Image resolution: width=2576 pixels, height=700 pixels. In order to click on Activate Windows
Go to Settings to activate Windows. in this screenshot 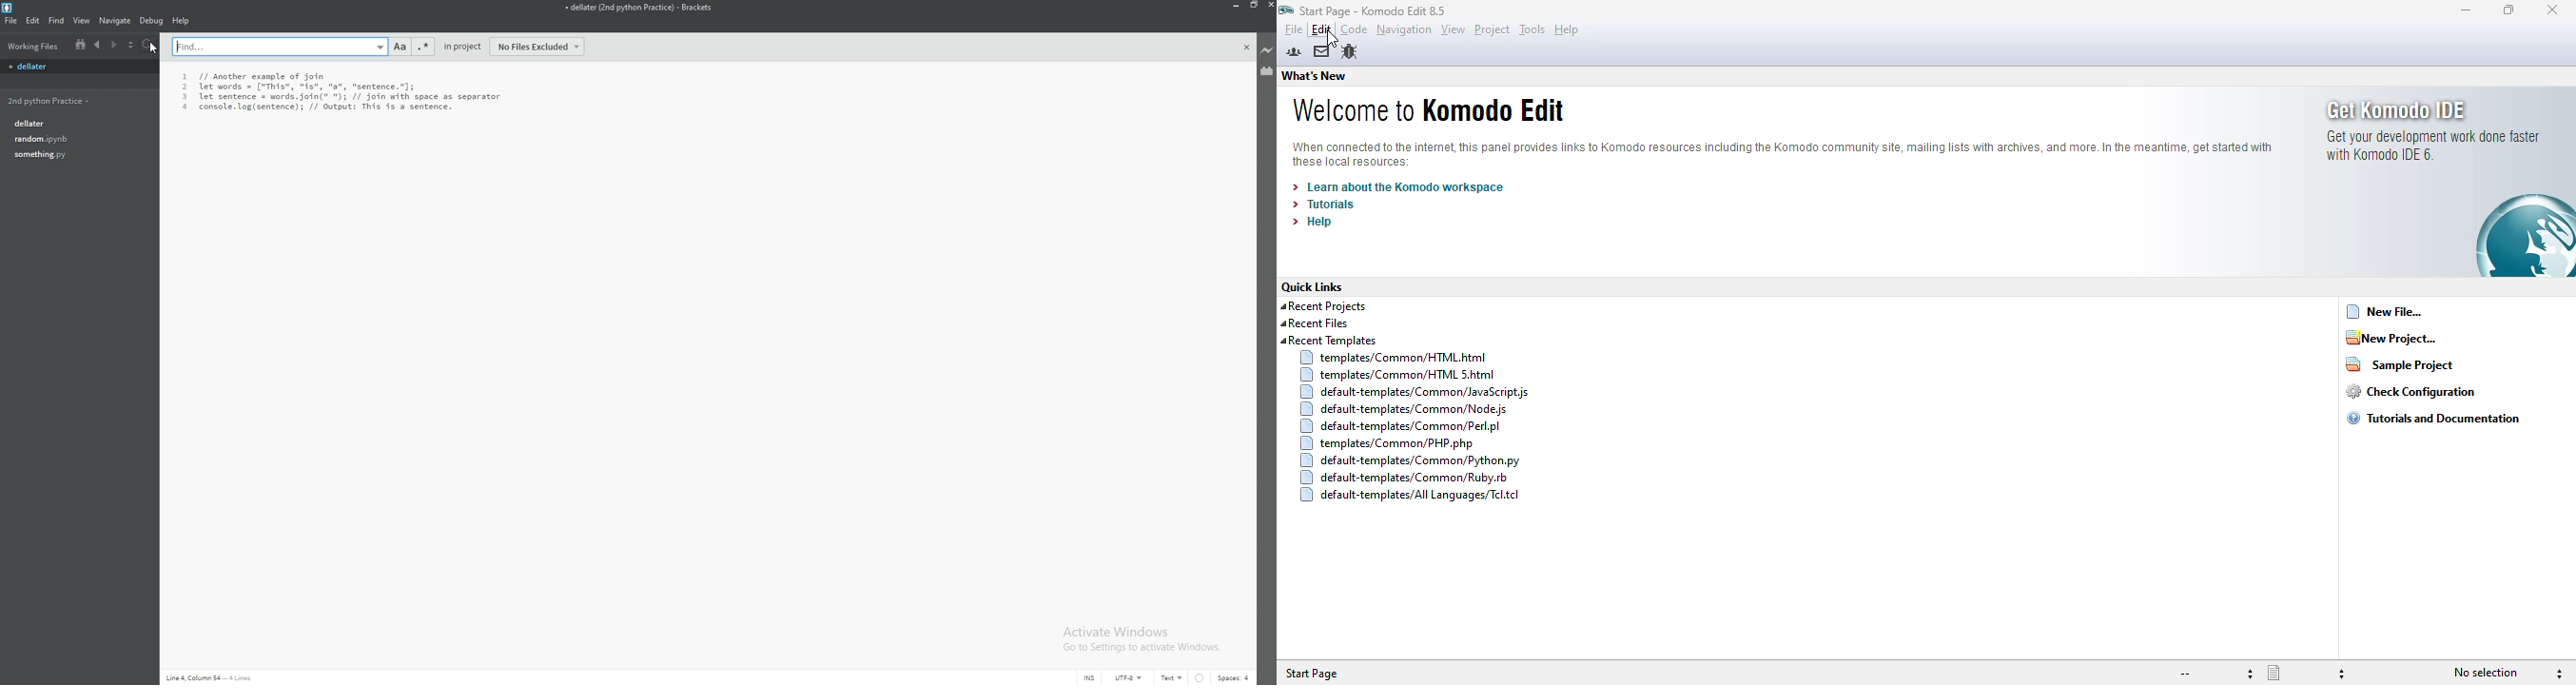, I will do `click(1146, 636)`.